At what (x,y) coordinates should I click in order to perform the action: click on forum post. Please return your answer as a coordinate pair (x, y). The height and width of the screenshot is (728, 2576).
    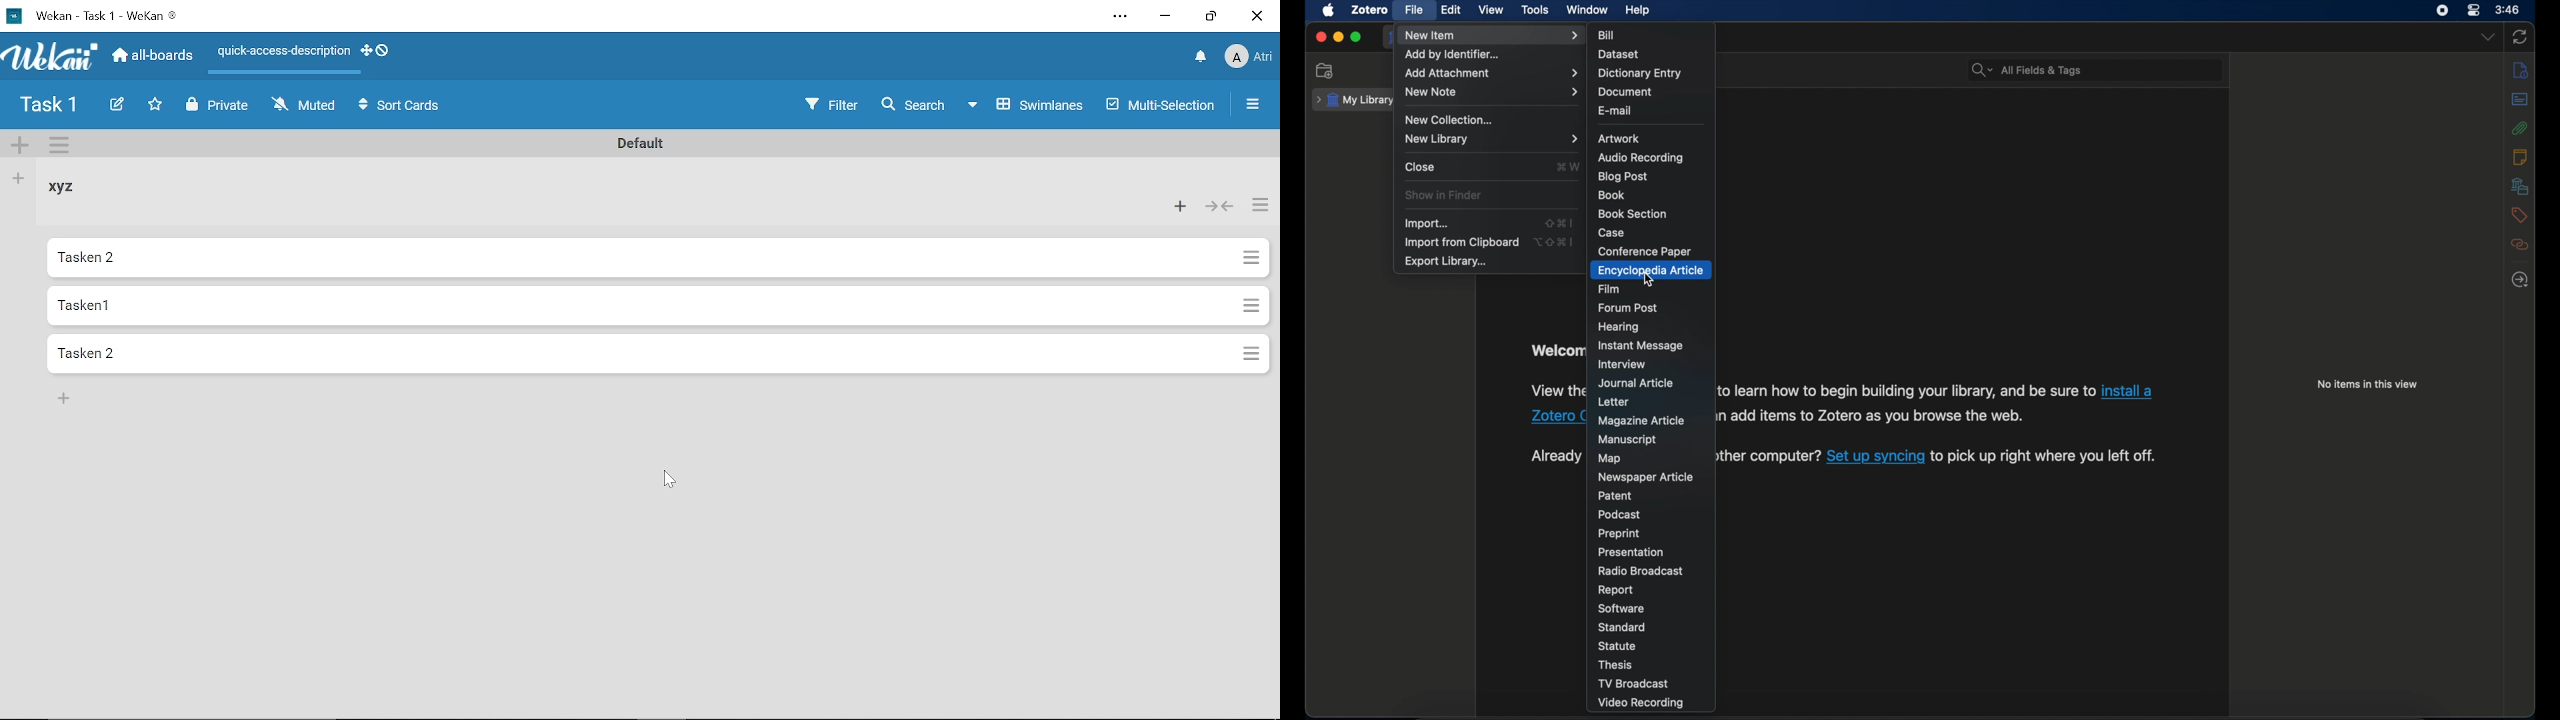
    Looking at the image, I should click on (1628, 308).